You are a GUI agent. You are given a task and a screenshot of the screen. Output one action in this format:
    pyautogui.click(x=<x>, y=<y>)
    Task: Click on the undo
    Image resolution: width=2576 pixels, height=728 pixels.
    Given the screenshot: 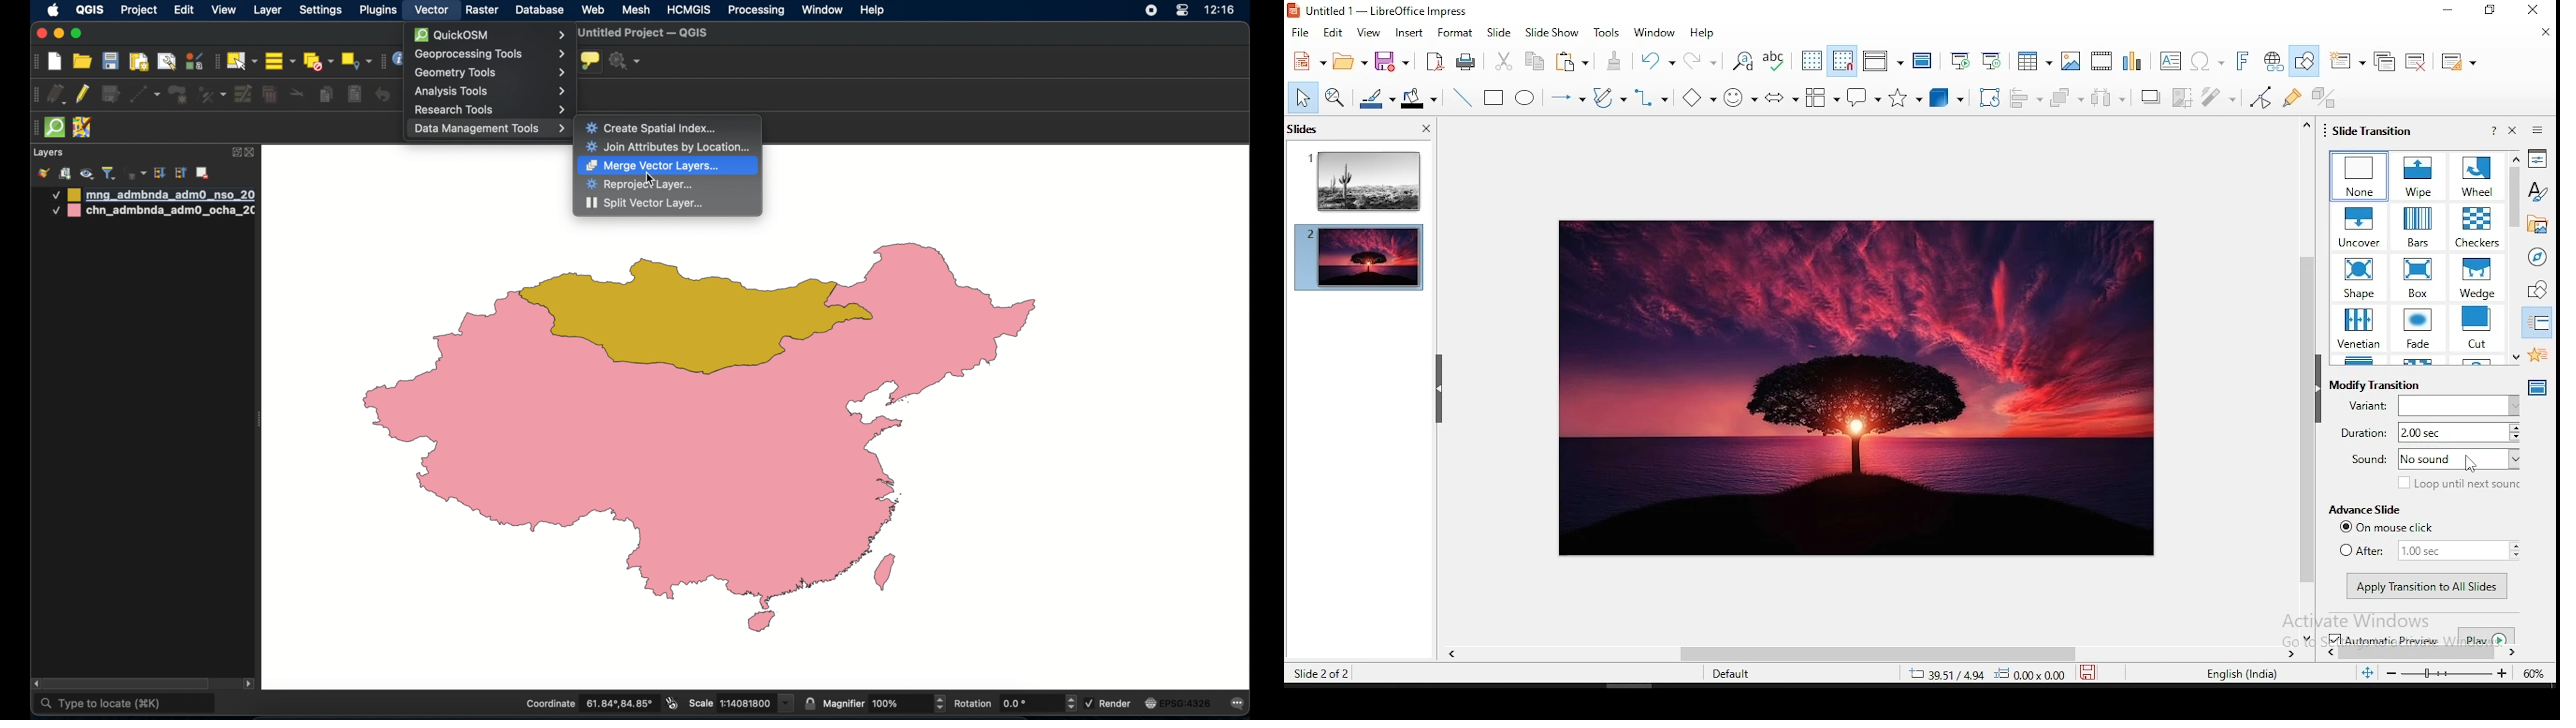 What is the action you would take?
    pyautogui.click(x=1659, y=61)
    